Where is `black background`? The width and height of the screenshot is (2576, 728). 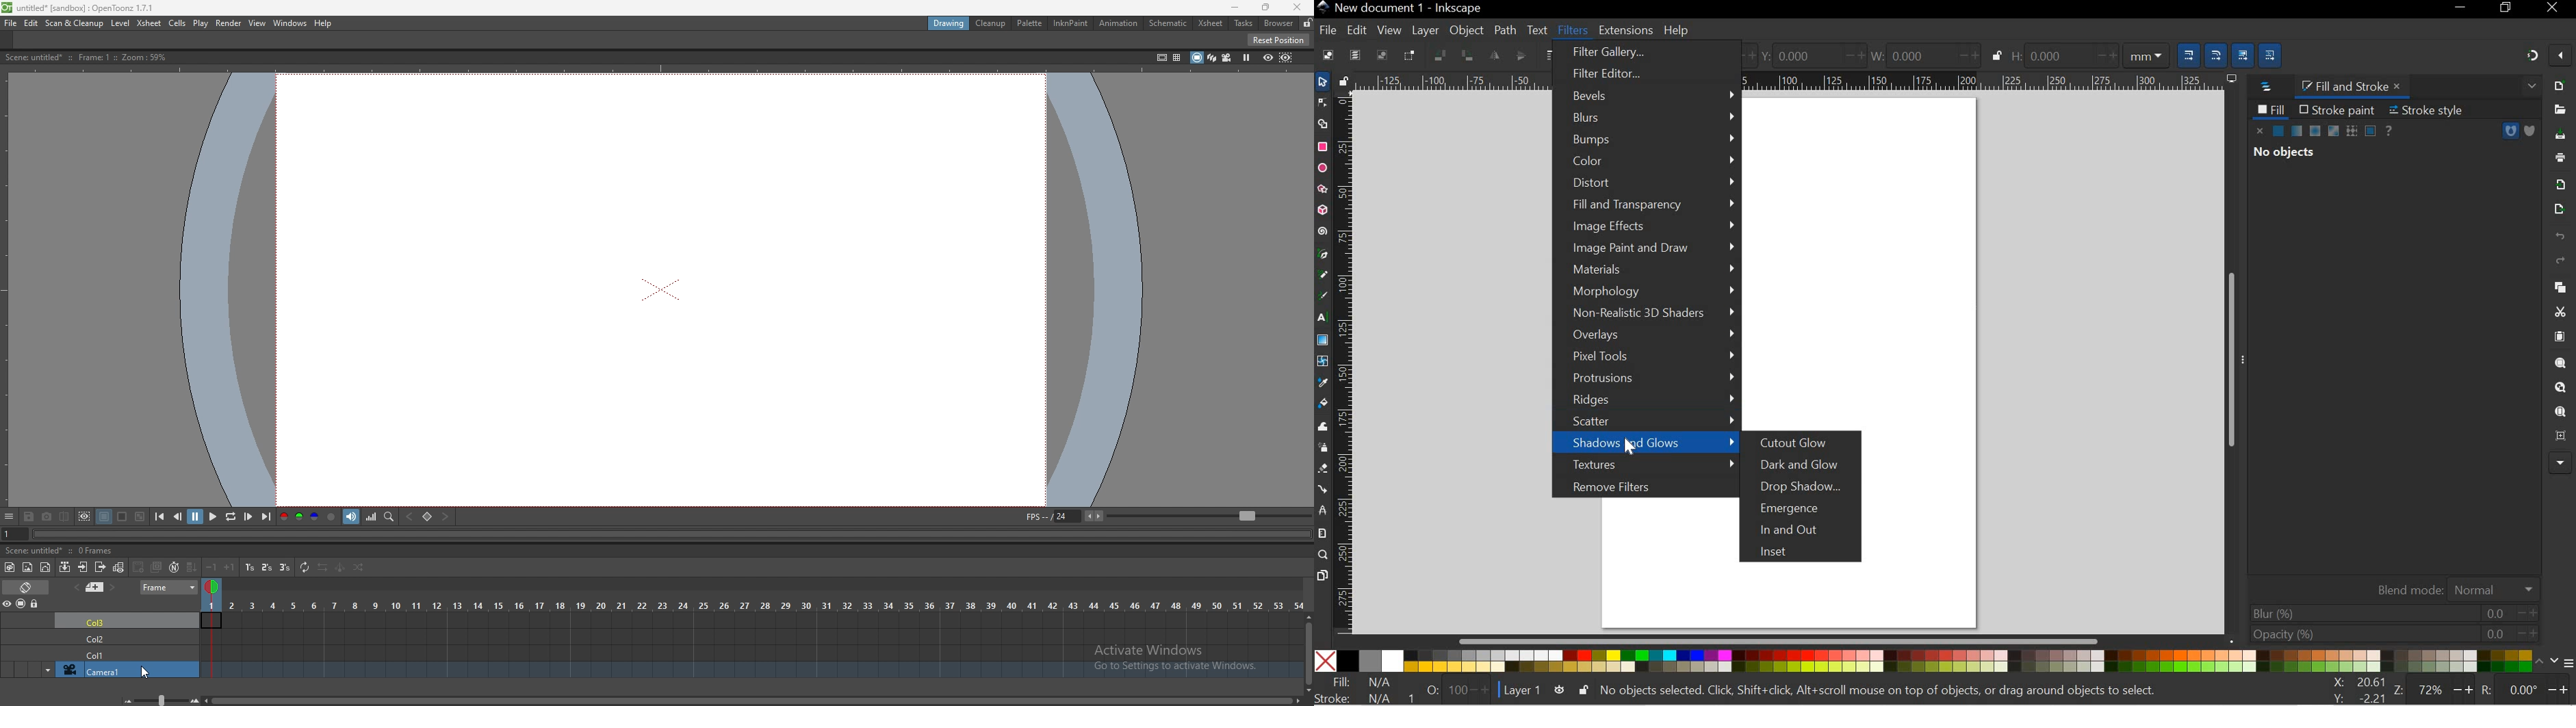 black background is located at coordinates (103, 517).